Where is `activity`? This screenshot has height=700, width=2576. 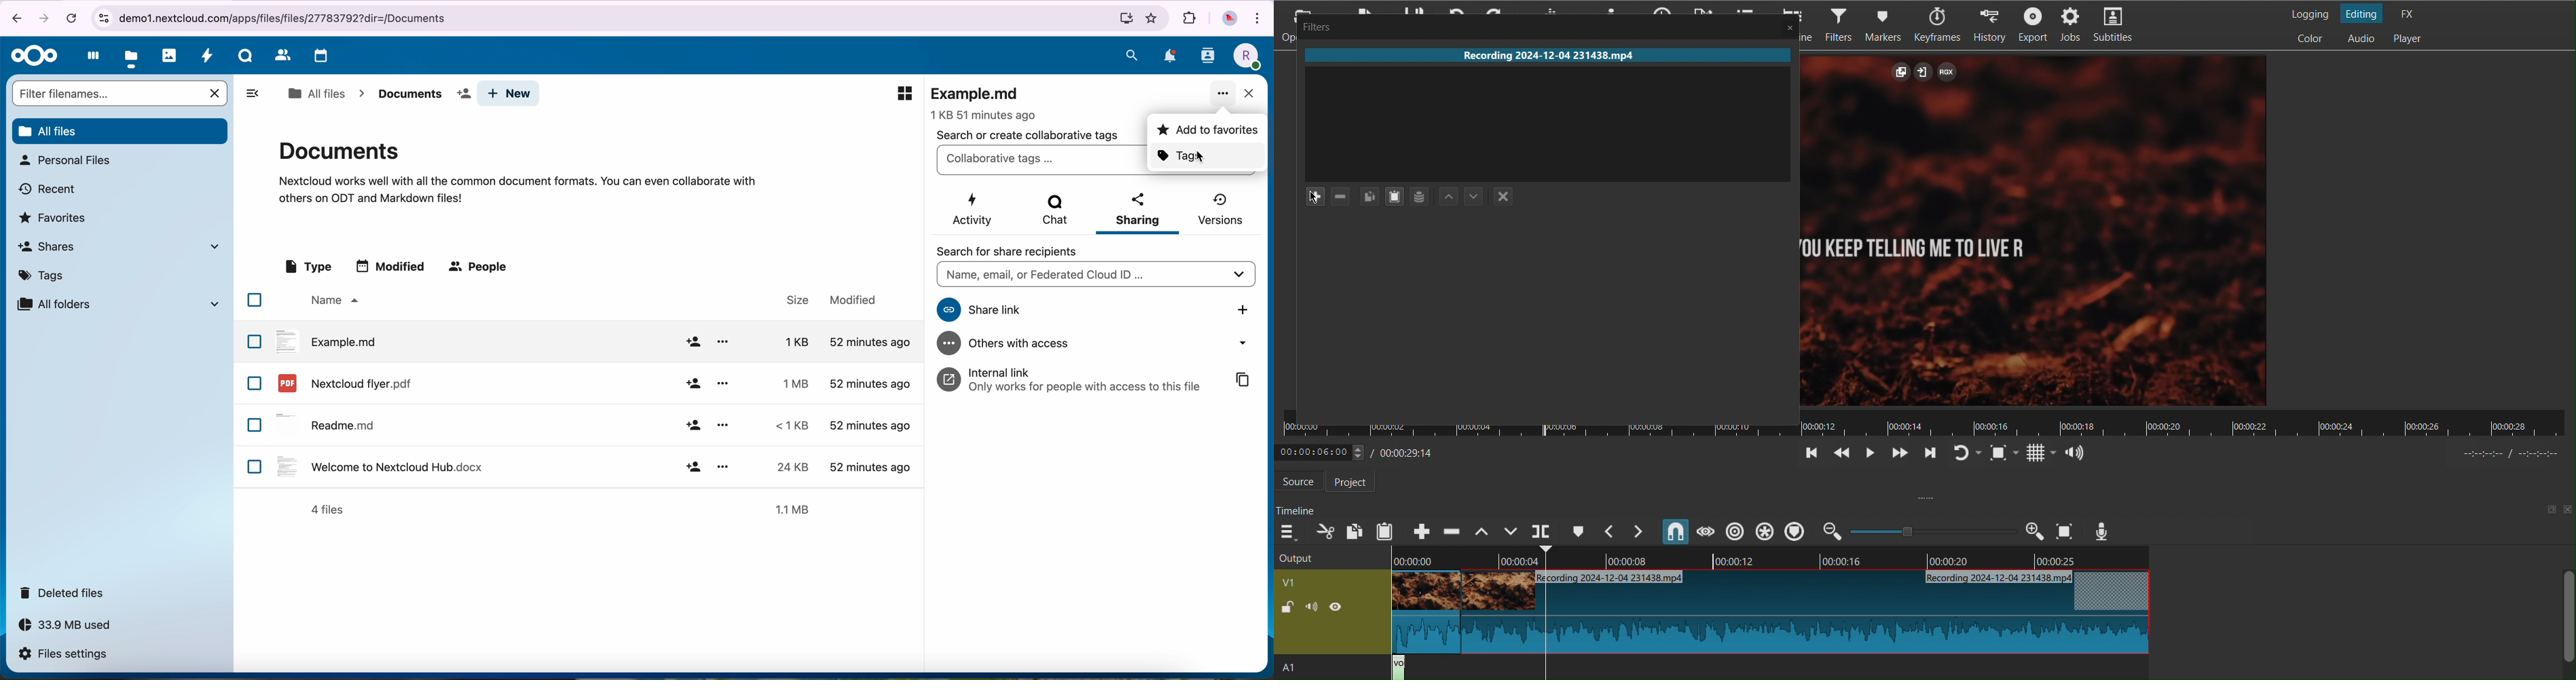
activity is located at coordinates (974, 210).